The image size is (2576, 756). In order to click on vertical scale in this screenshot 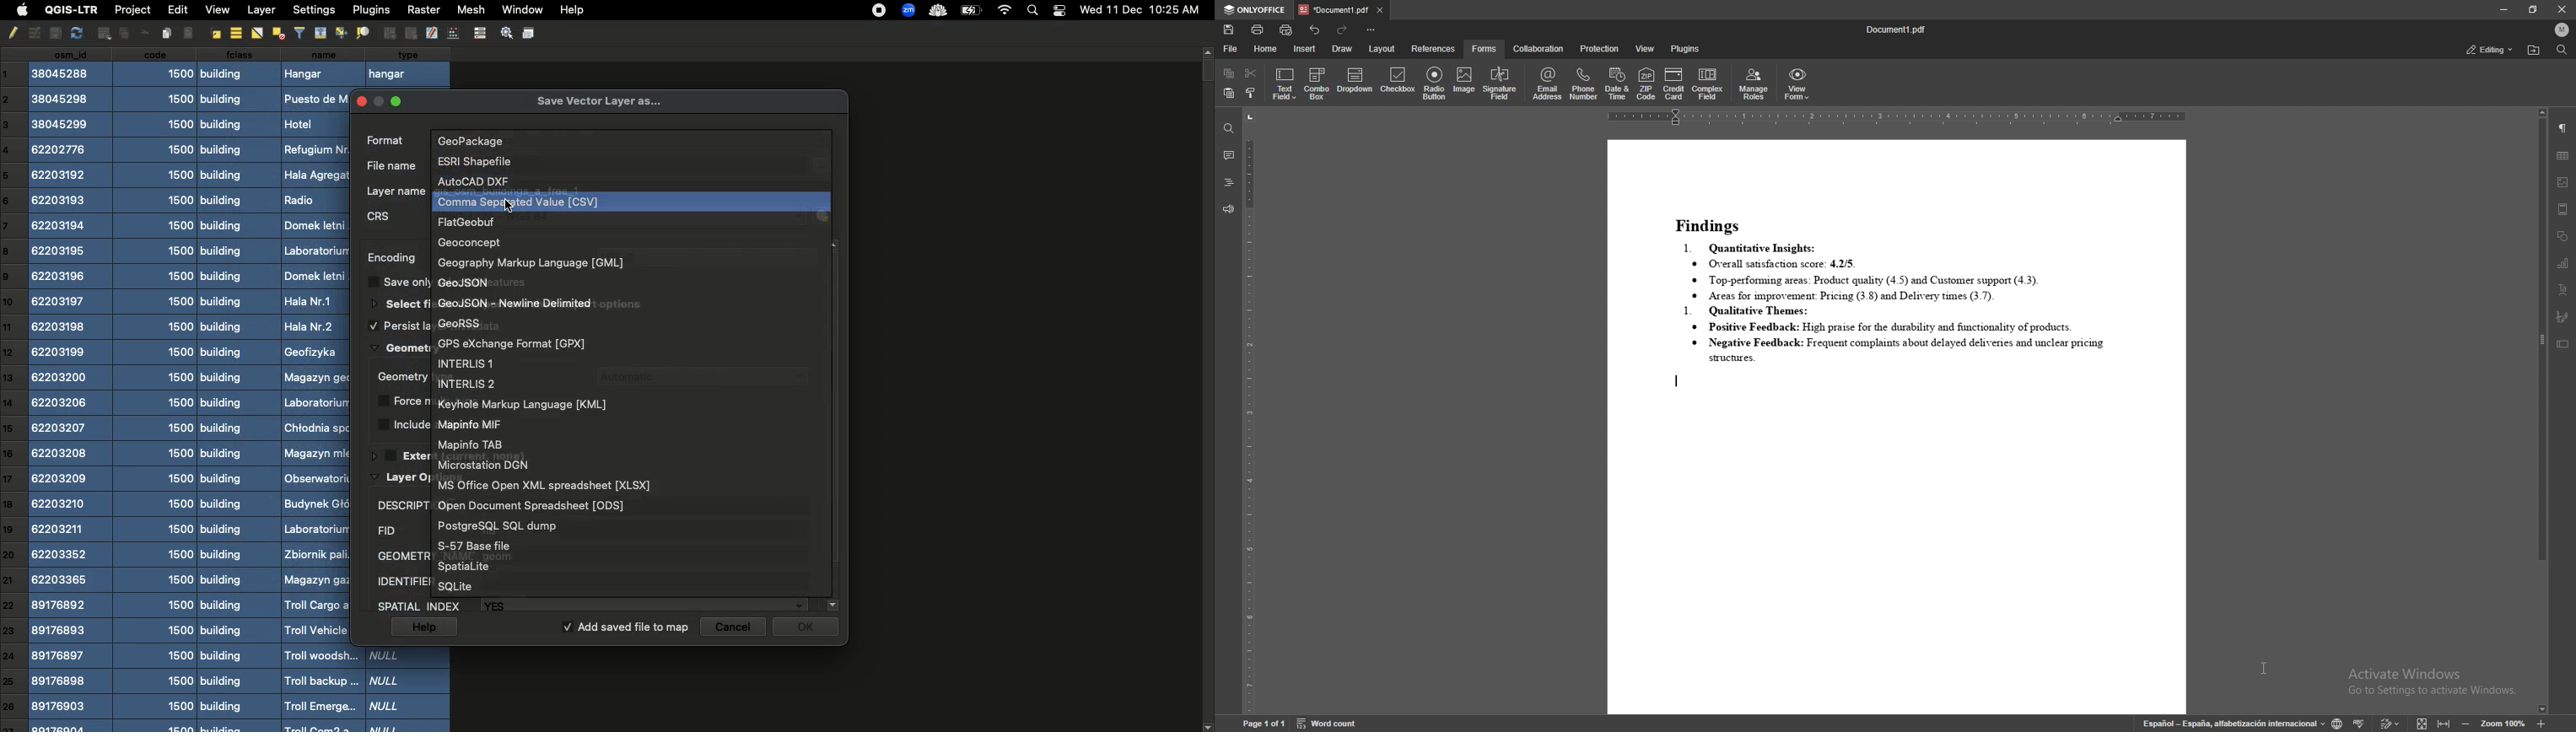, I will do `click(1249, 413)`.